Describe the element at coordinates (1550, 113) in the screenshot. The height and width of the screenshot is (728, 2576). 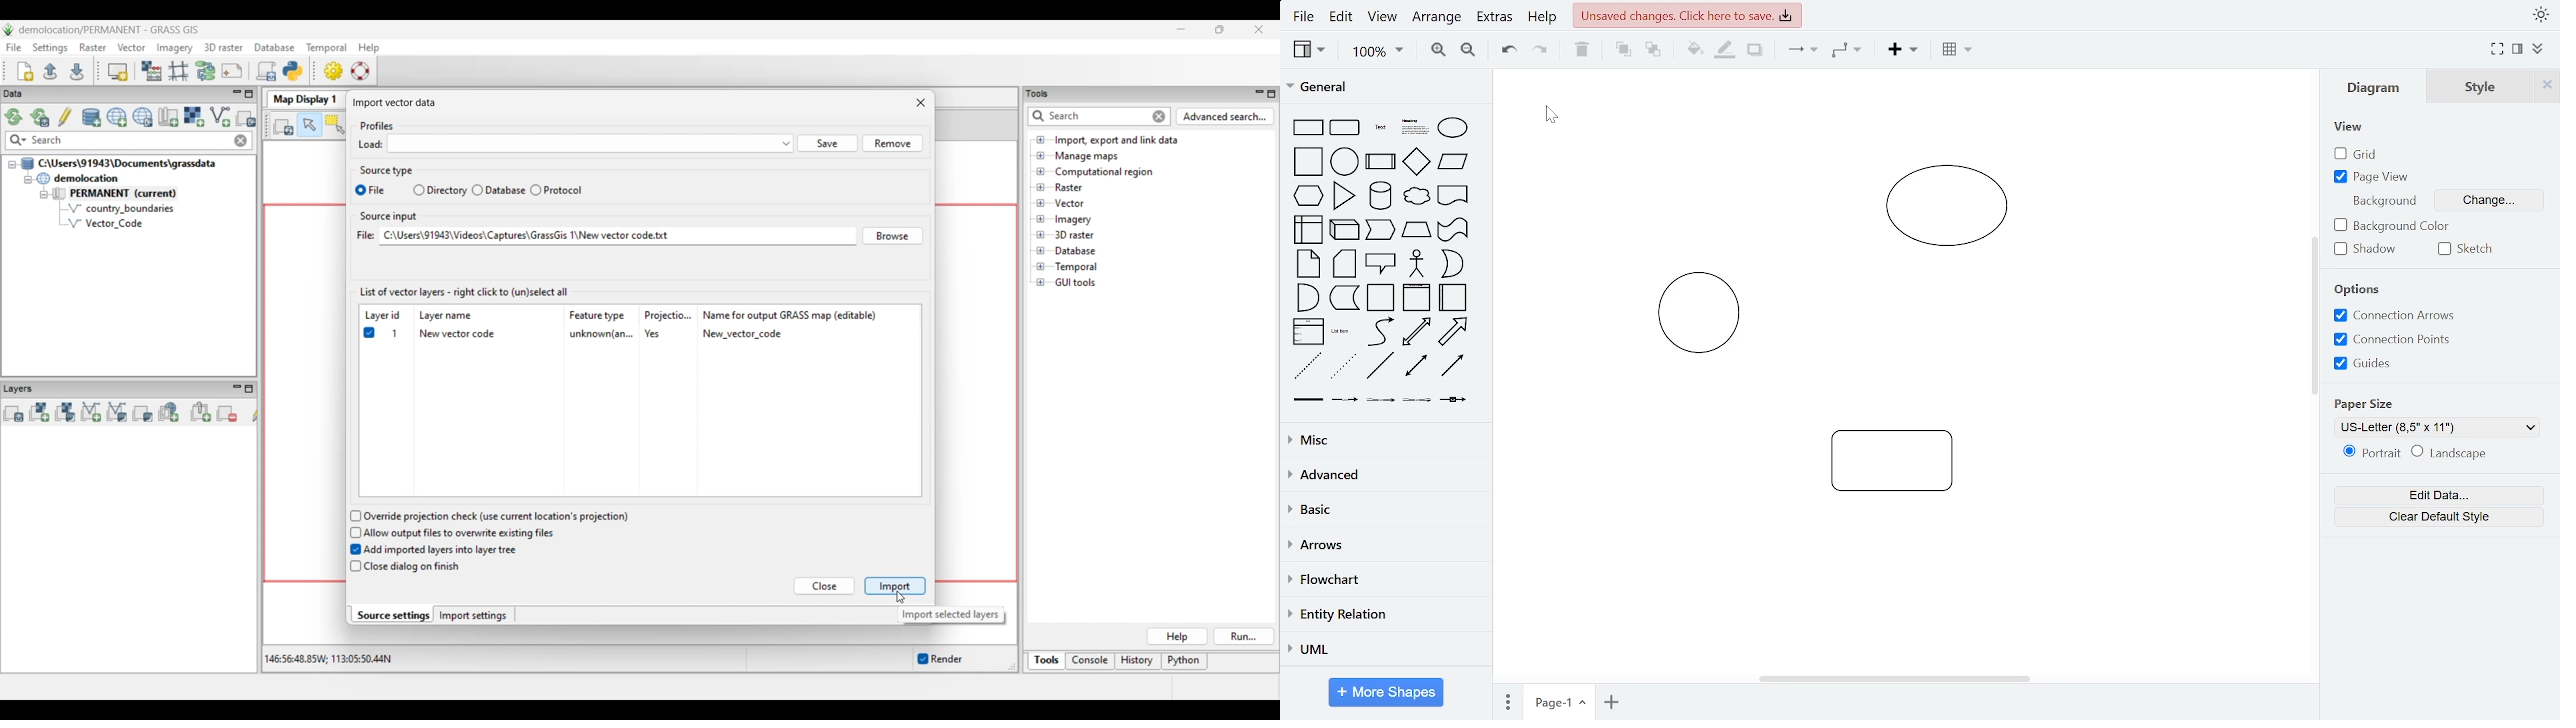
I see `MOUSE_DOWN Cursor` at that location.